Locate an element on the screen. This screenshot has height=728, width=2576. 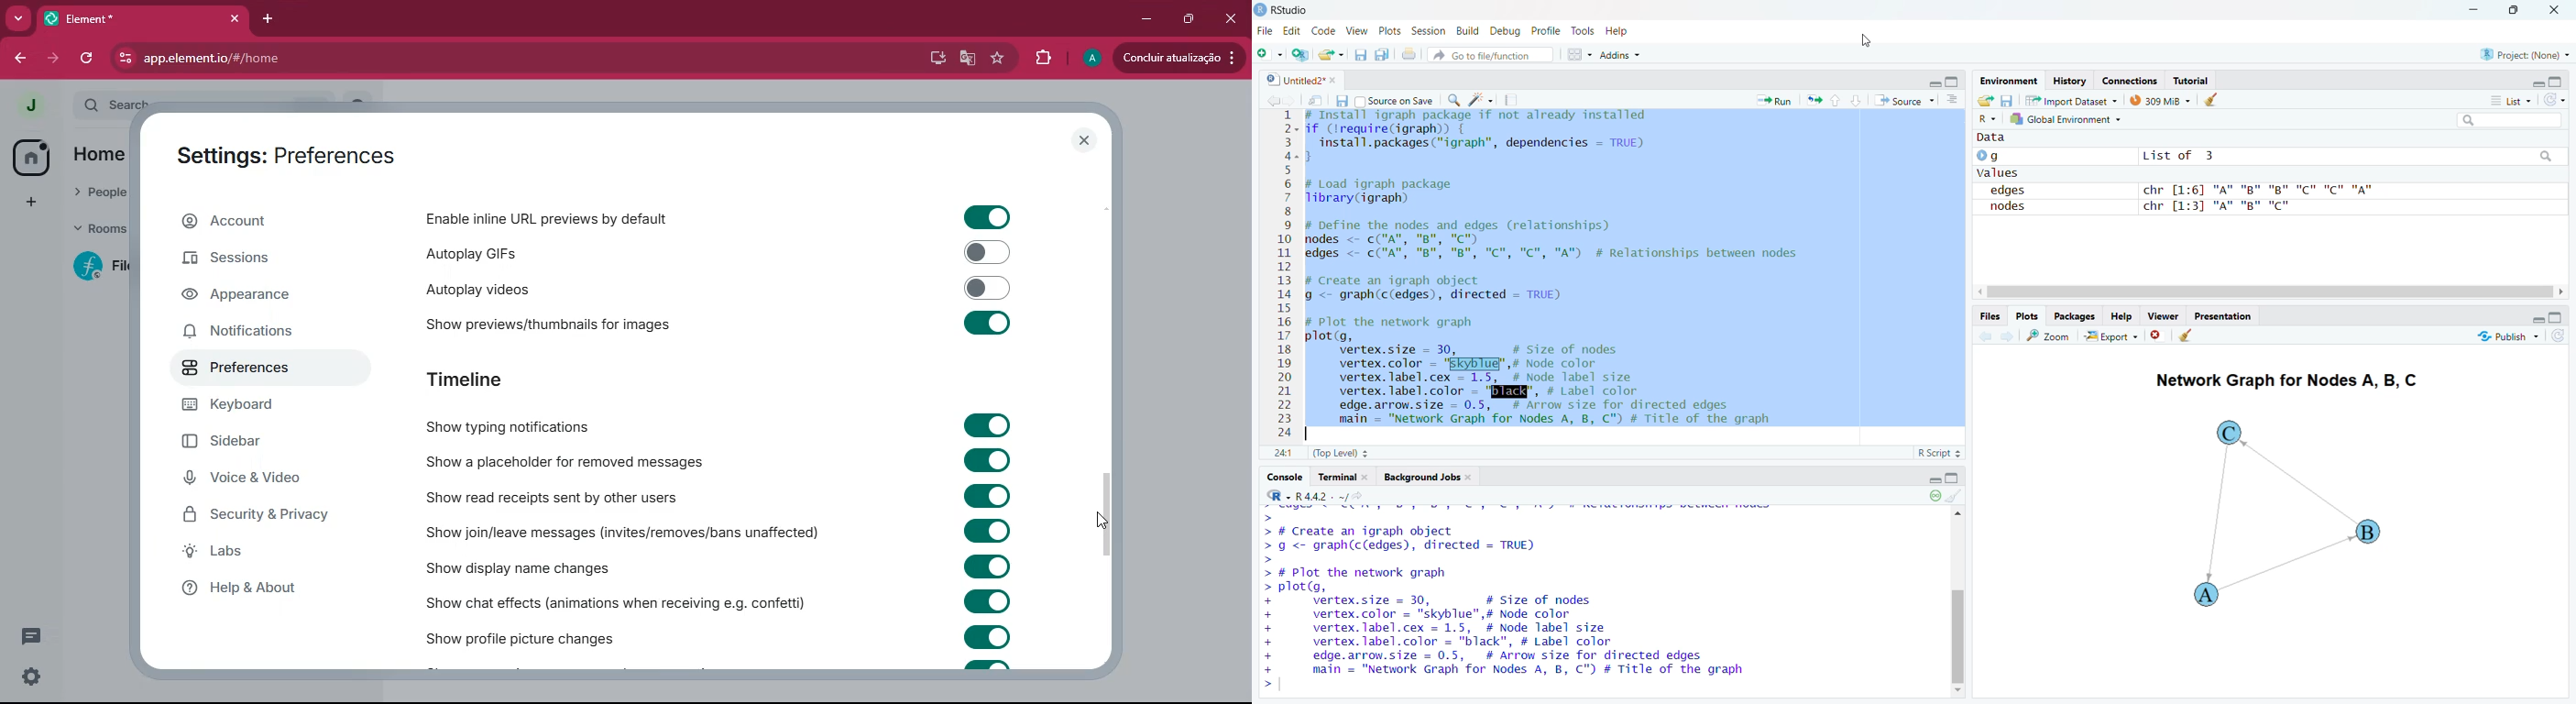
save is located at coordinates (2008, 100).